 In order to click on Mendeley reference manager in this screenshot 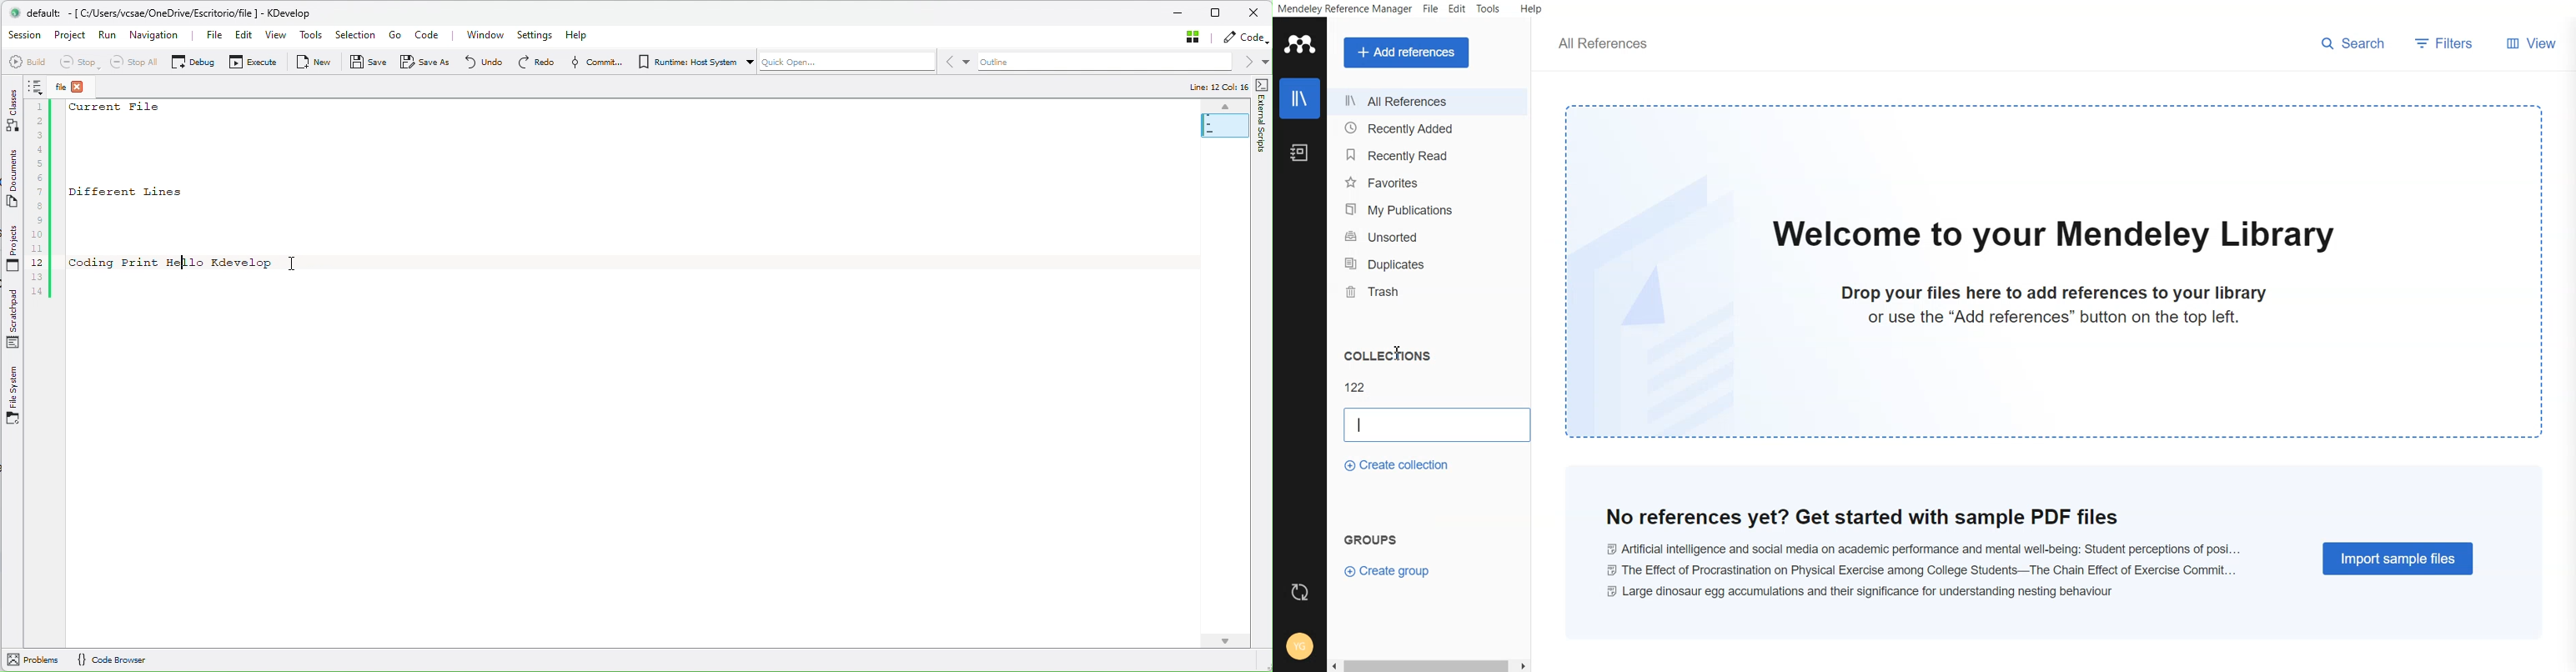, I will do `click(1347, 10)`.